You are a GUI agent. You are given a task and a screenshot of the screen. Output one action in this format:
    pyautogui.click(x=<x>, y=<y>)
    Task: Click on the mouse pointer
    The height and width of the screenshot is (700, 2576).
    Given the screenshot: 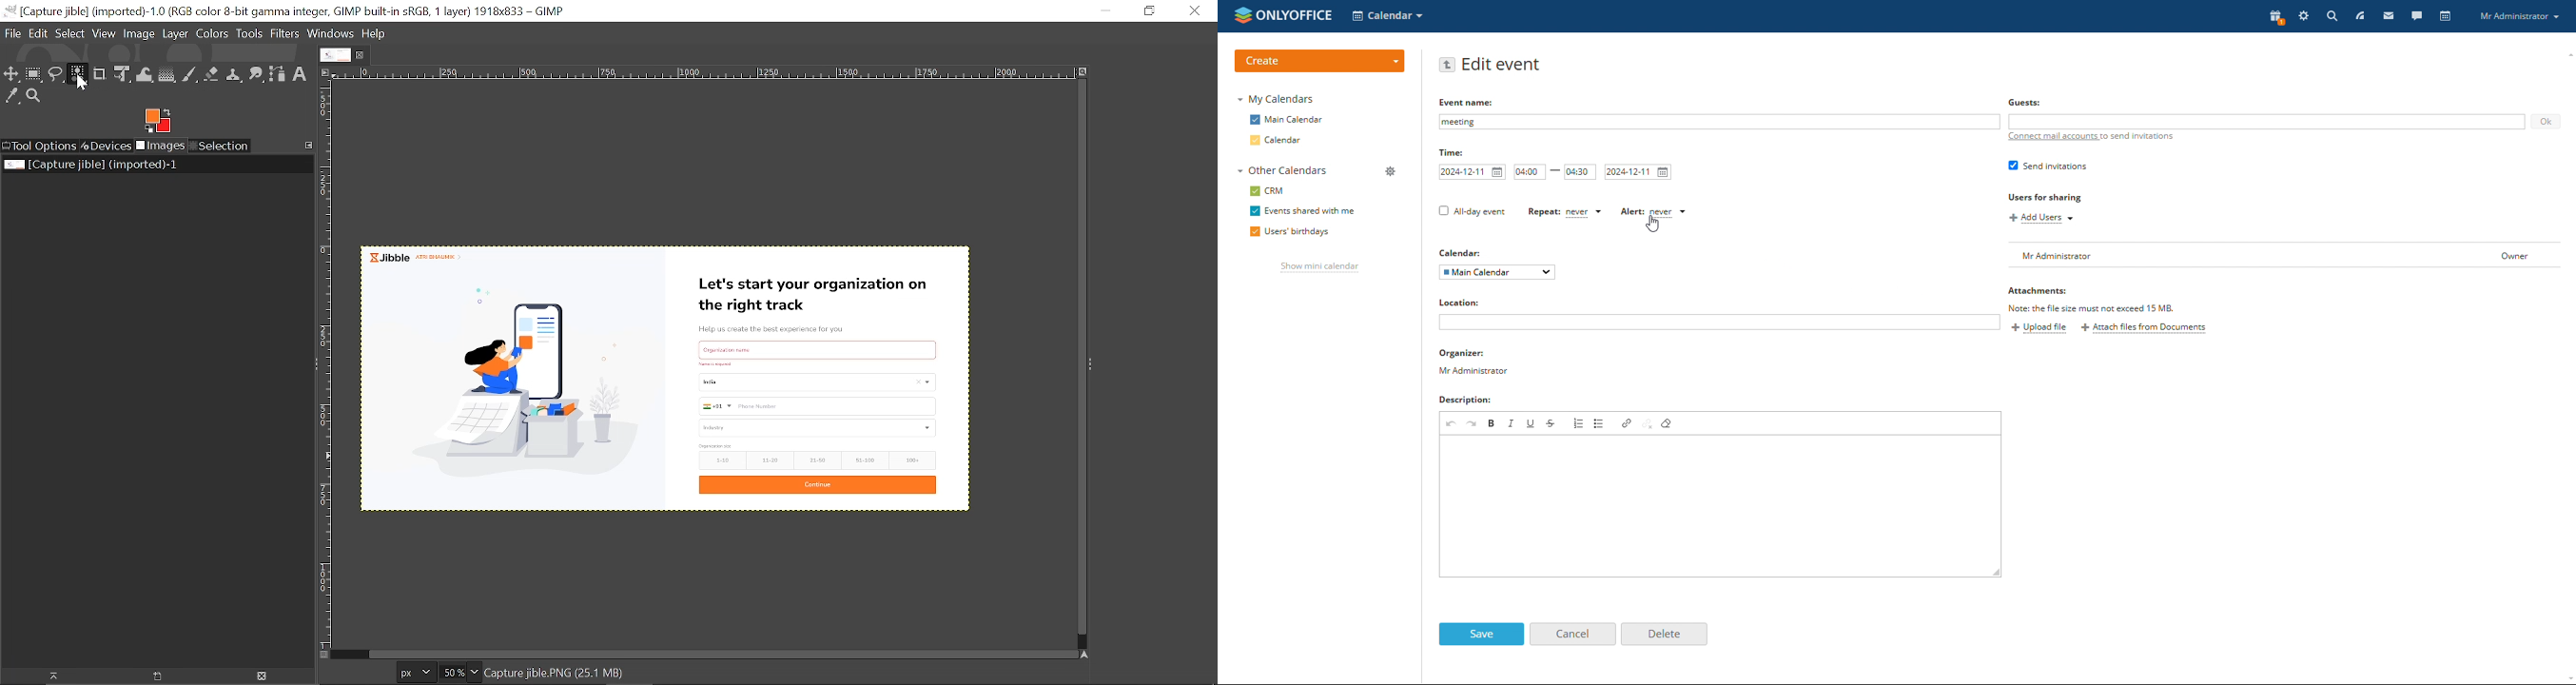 What is the action you would take?
    pyautogui.click(x=1653, y=224)
    